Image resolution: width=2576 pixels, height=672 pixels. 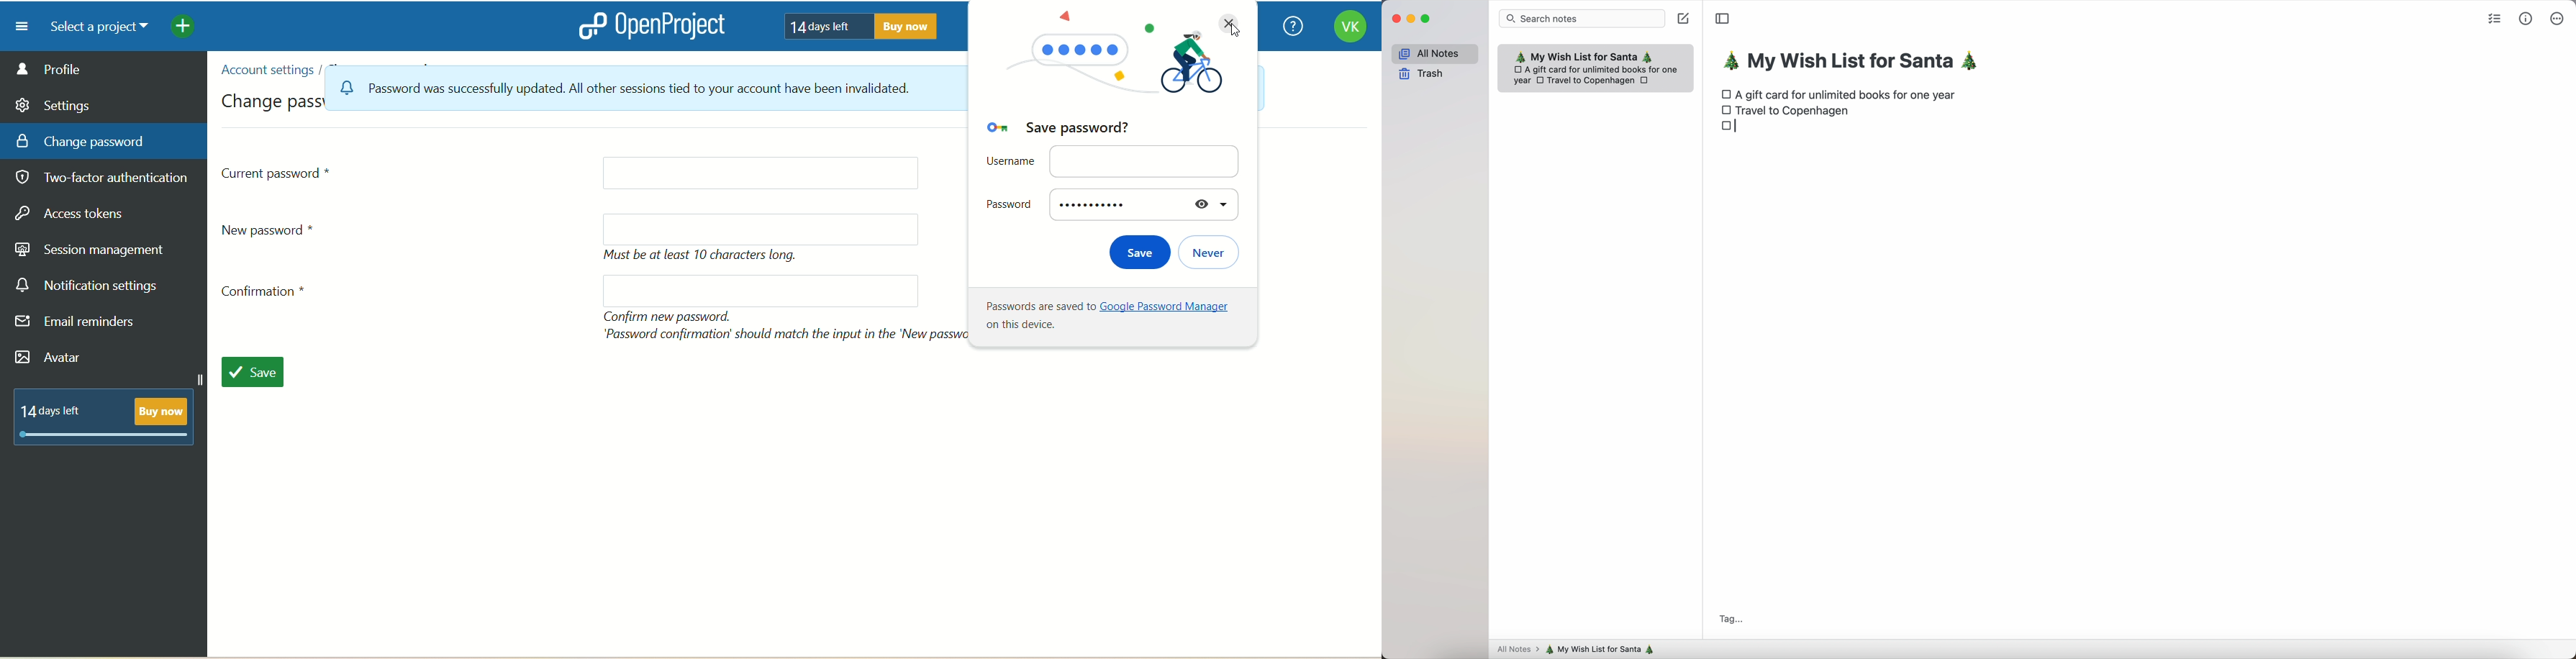 What do you see at coordinates (1726, 93) in the screenshot?
I see `checkbox` at bounding box center [1726, 93].